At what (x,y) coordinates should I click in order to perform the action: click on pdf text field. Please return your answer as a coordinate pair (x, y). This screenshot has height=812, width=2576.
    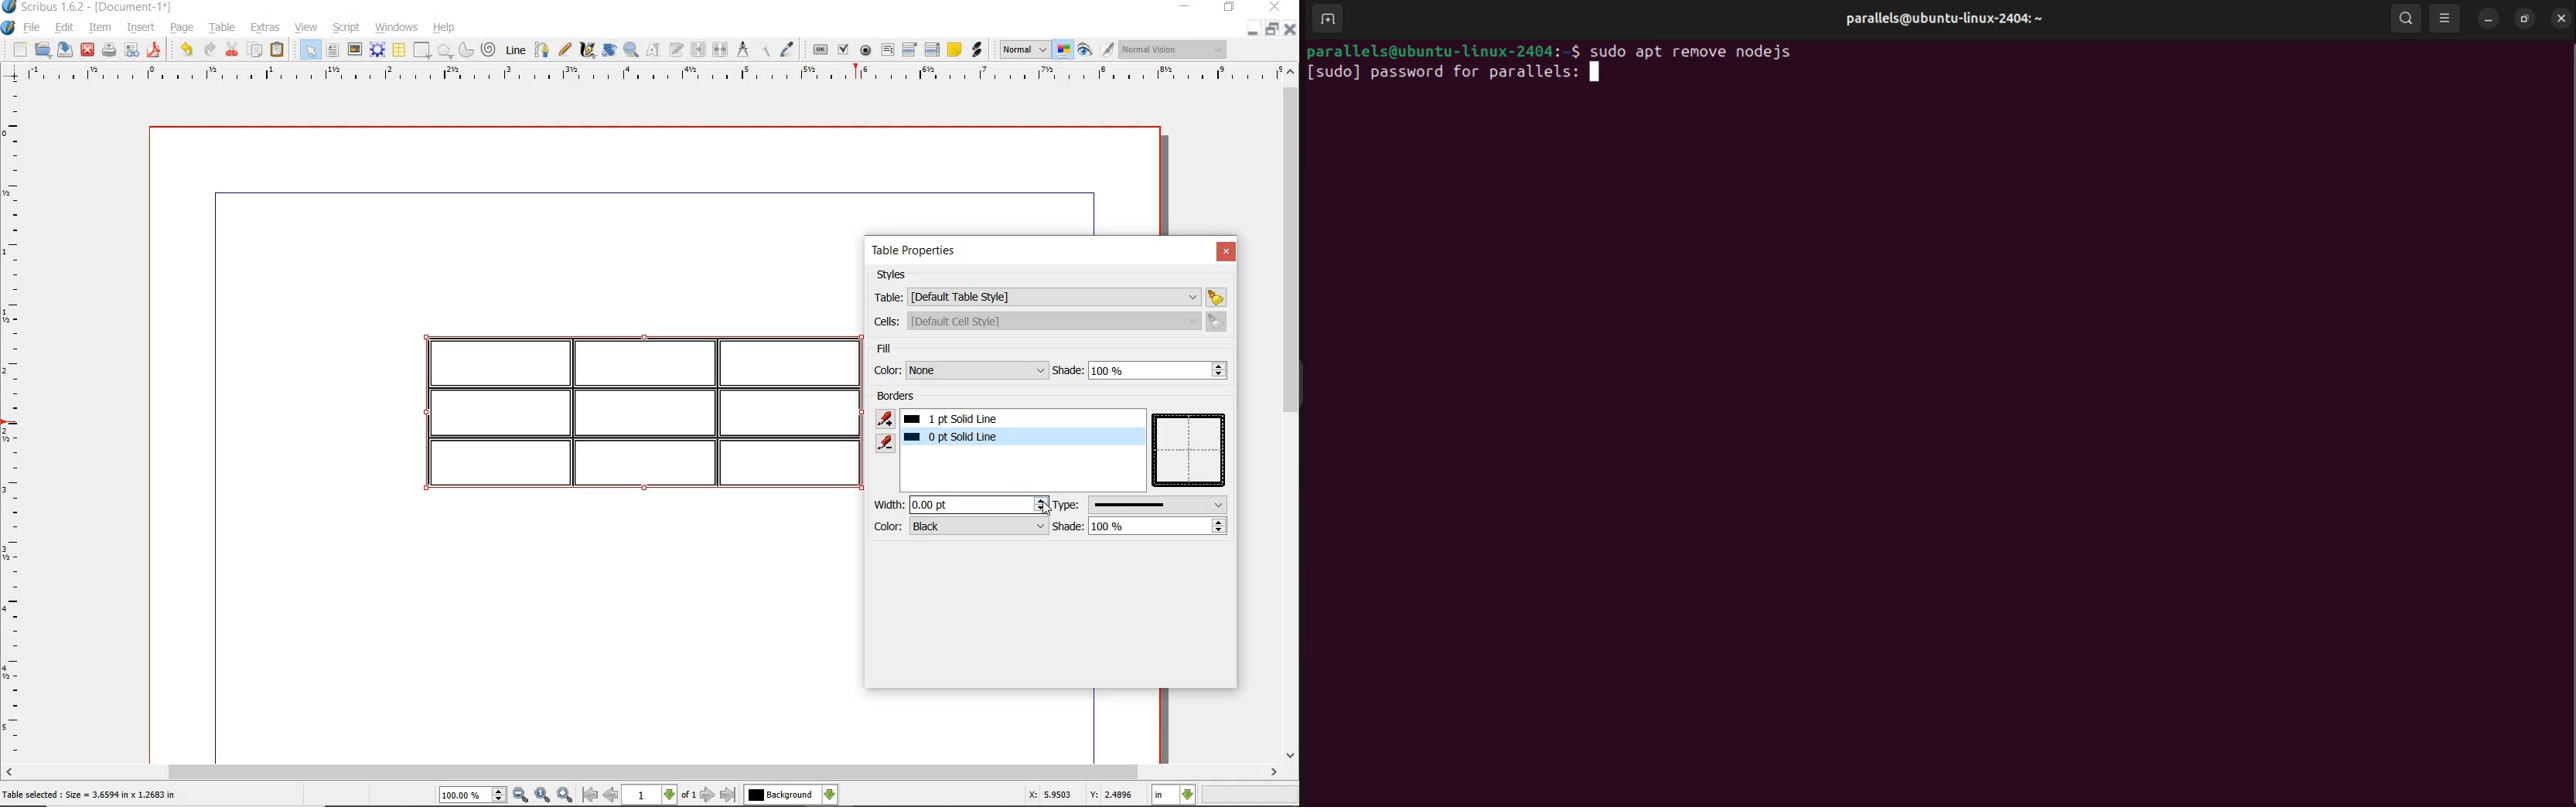
    Looking at the image, I should click on (887, 50).